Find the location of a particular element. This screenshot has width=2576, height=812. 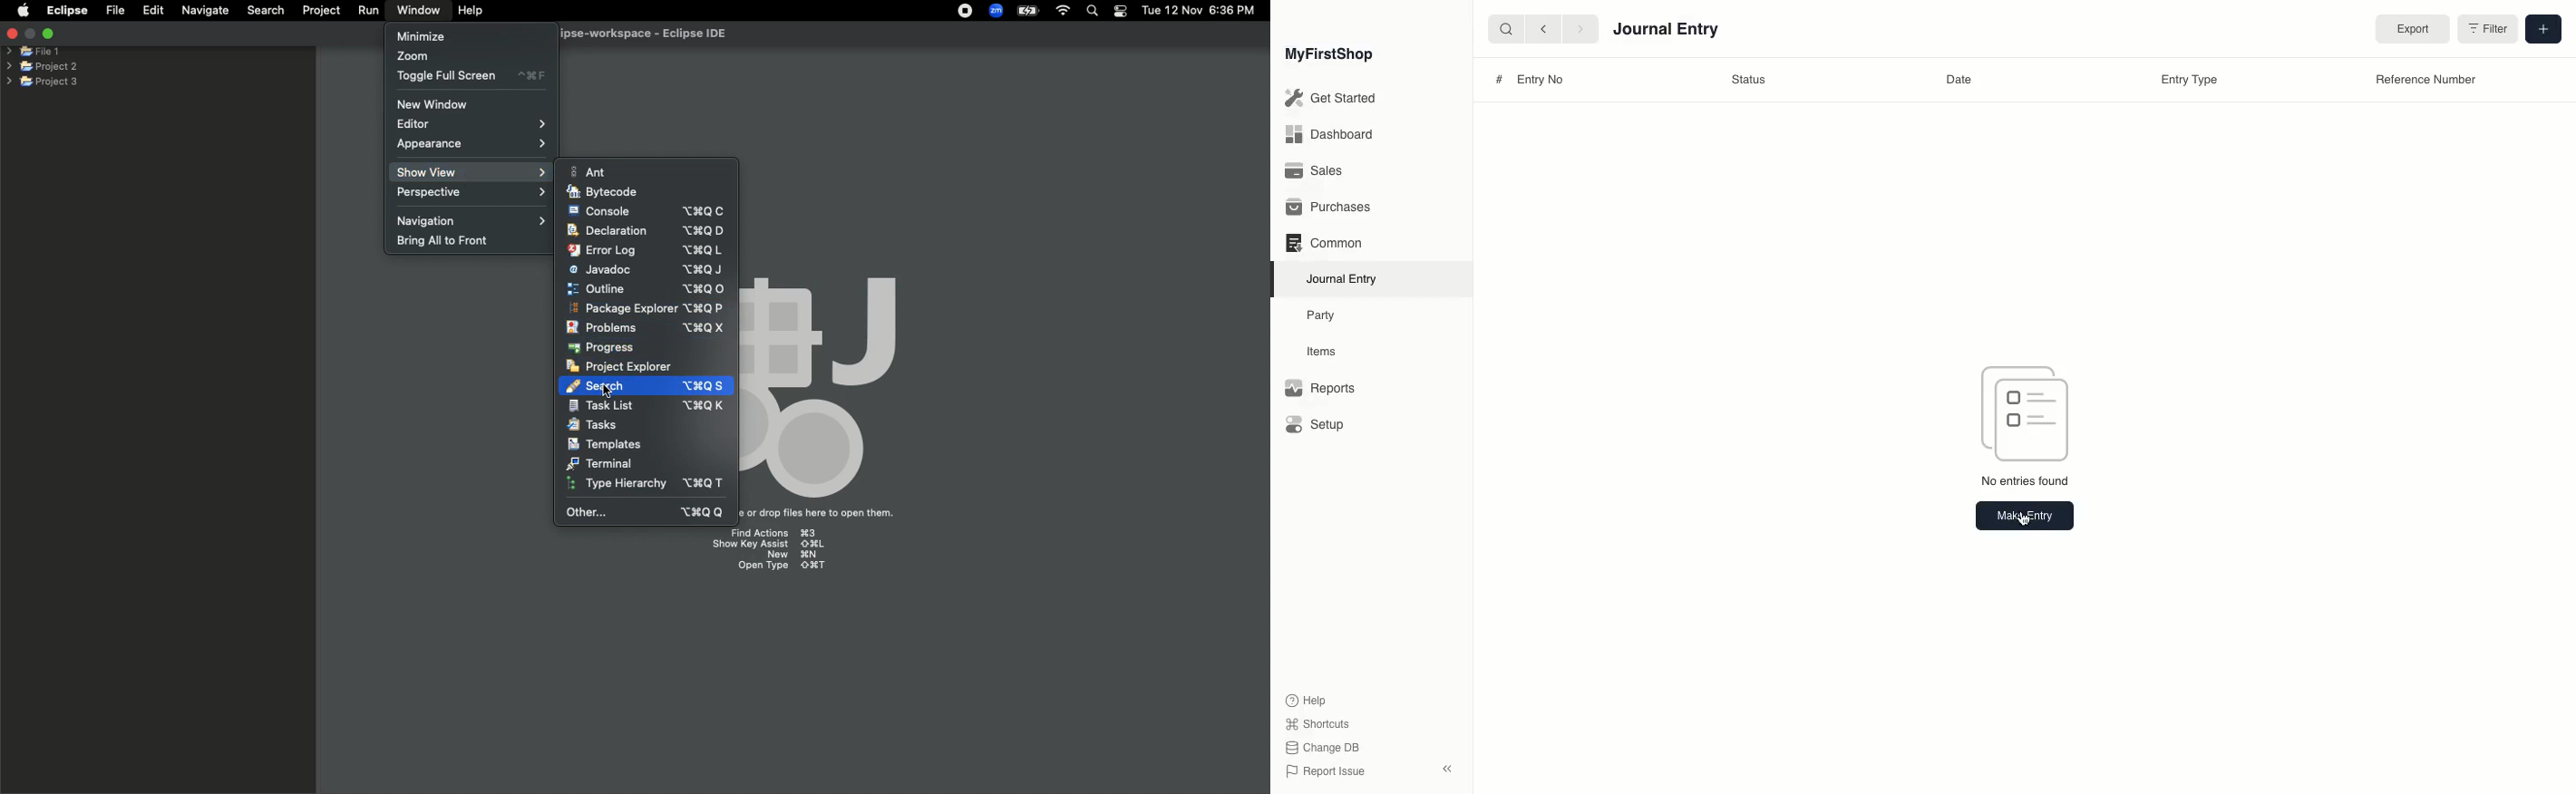

Task list is located at coordinates (647, 406).